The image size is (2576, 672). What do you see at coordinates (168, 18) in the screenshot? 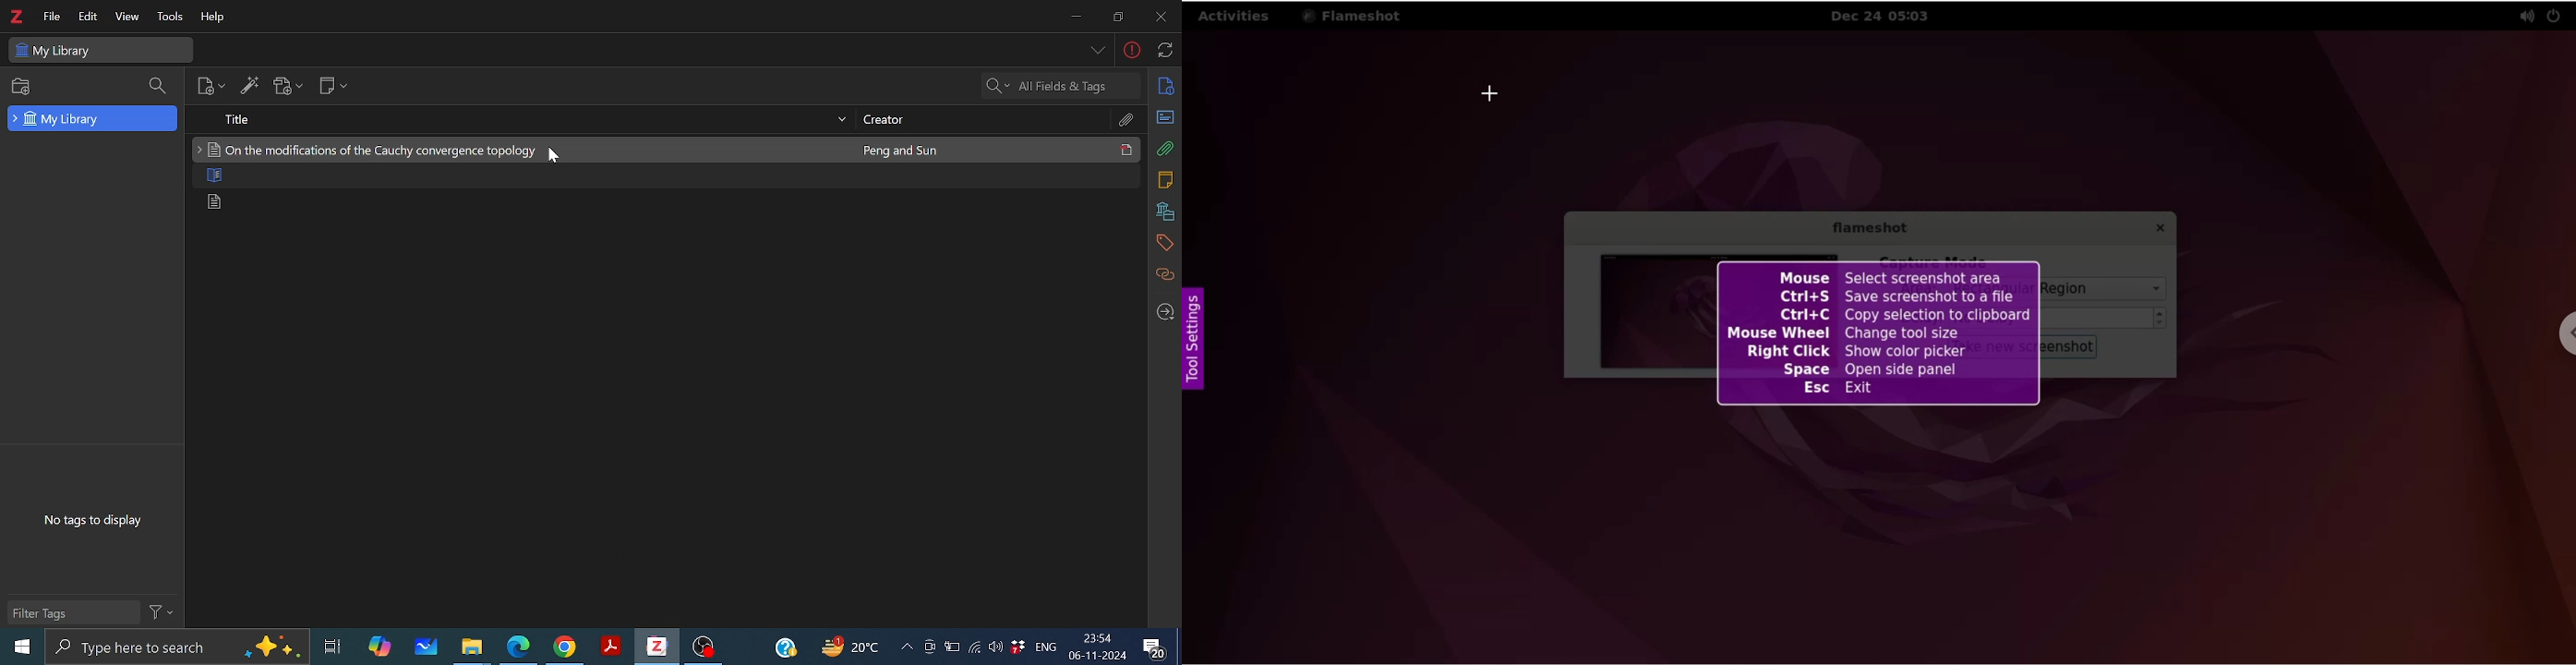
I see `Tools` at bounding box center [168, 18].